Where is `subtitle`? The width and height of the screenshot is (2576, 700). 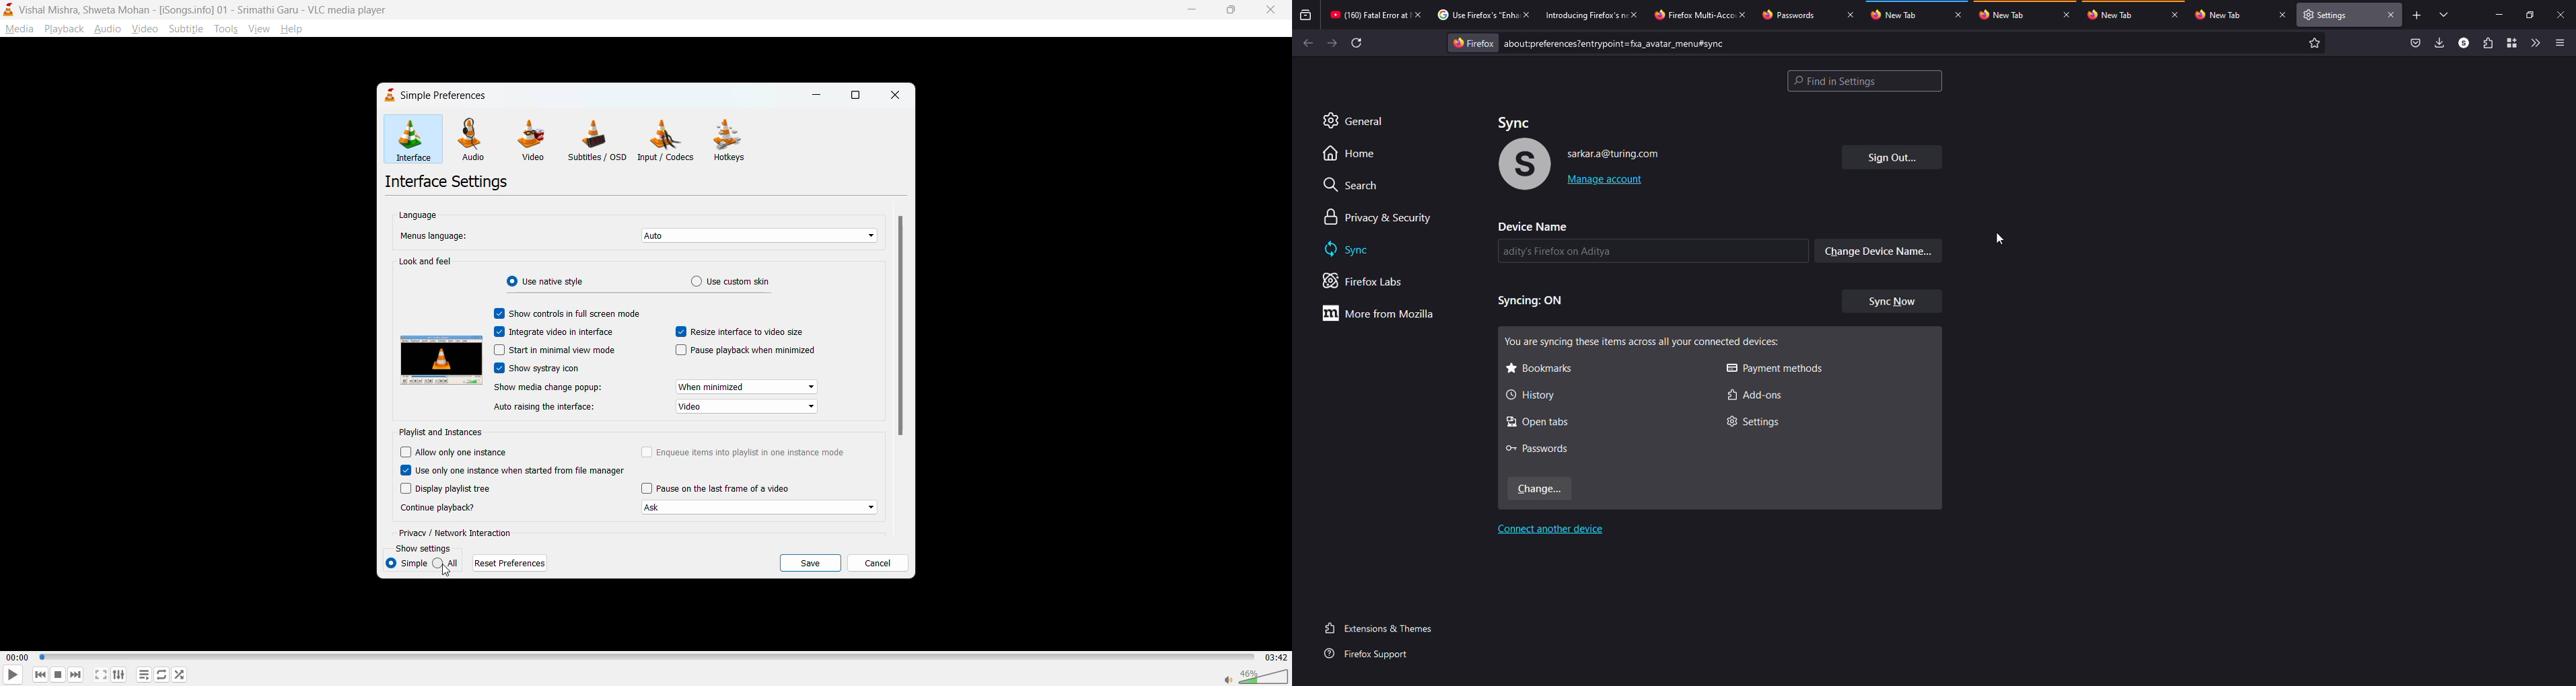 subtitle is located at coordinates (186, 28).